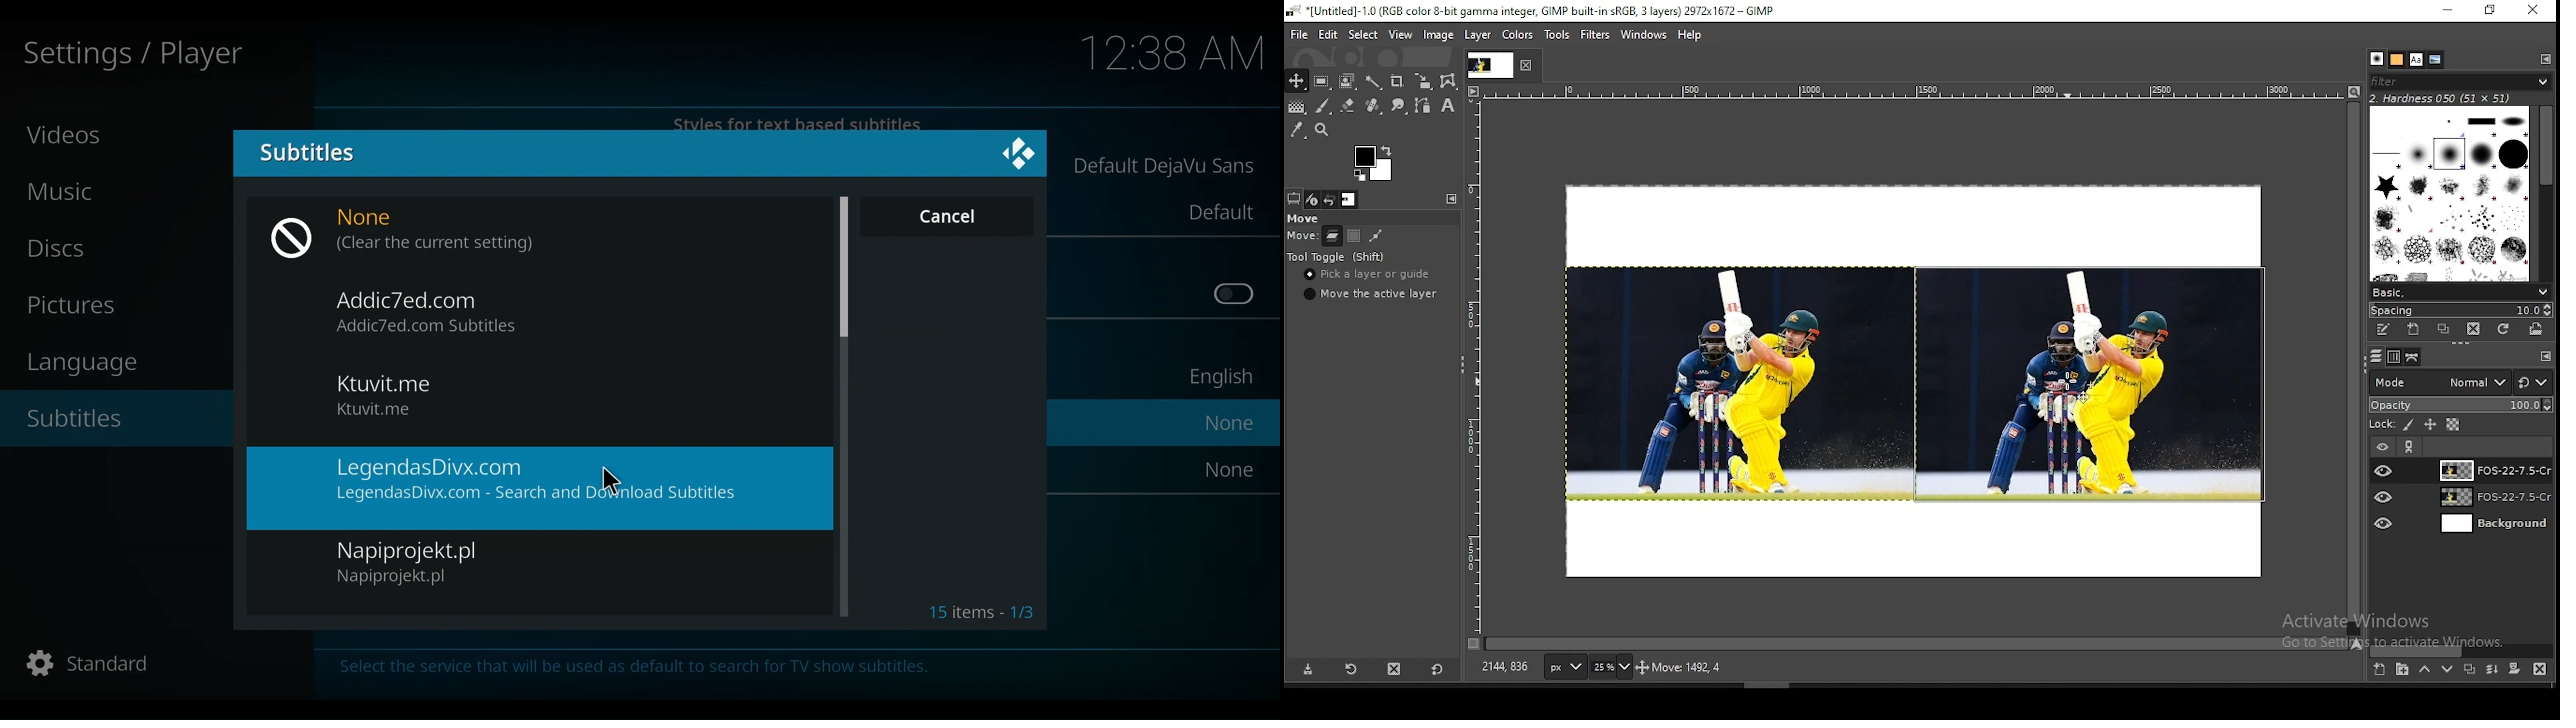  Describe the element at coordinates (2491, 470) in the screenshot. I see `layer ` at that location.